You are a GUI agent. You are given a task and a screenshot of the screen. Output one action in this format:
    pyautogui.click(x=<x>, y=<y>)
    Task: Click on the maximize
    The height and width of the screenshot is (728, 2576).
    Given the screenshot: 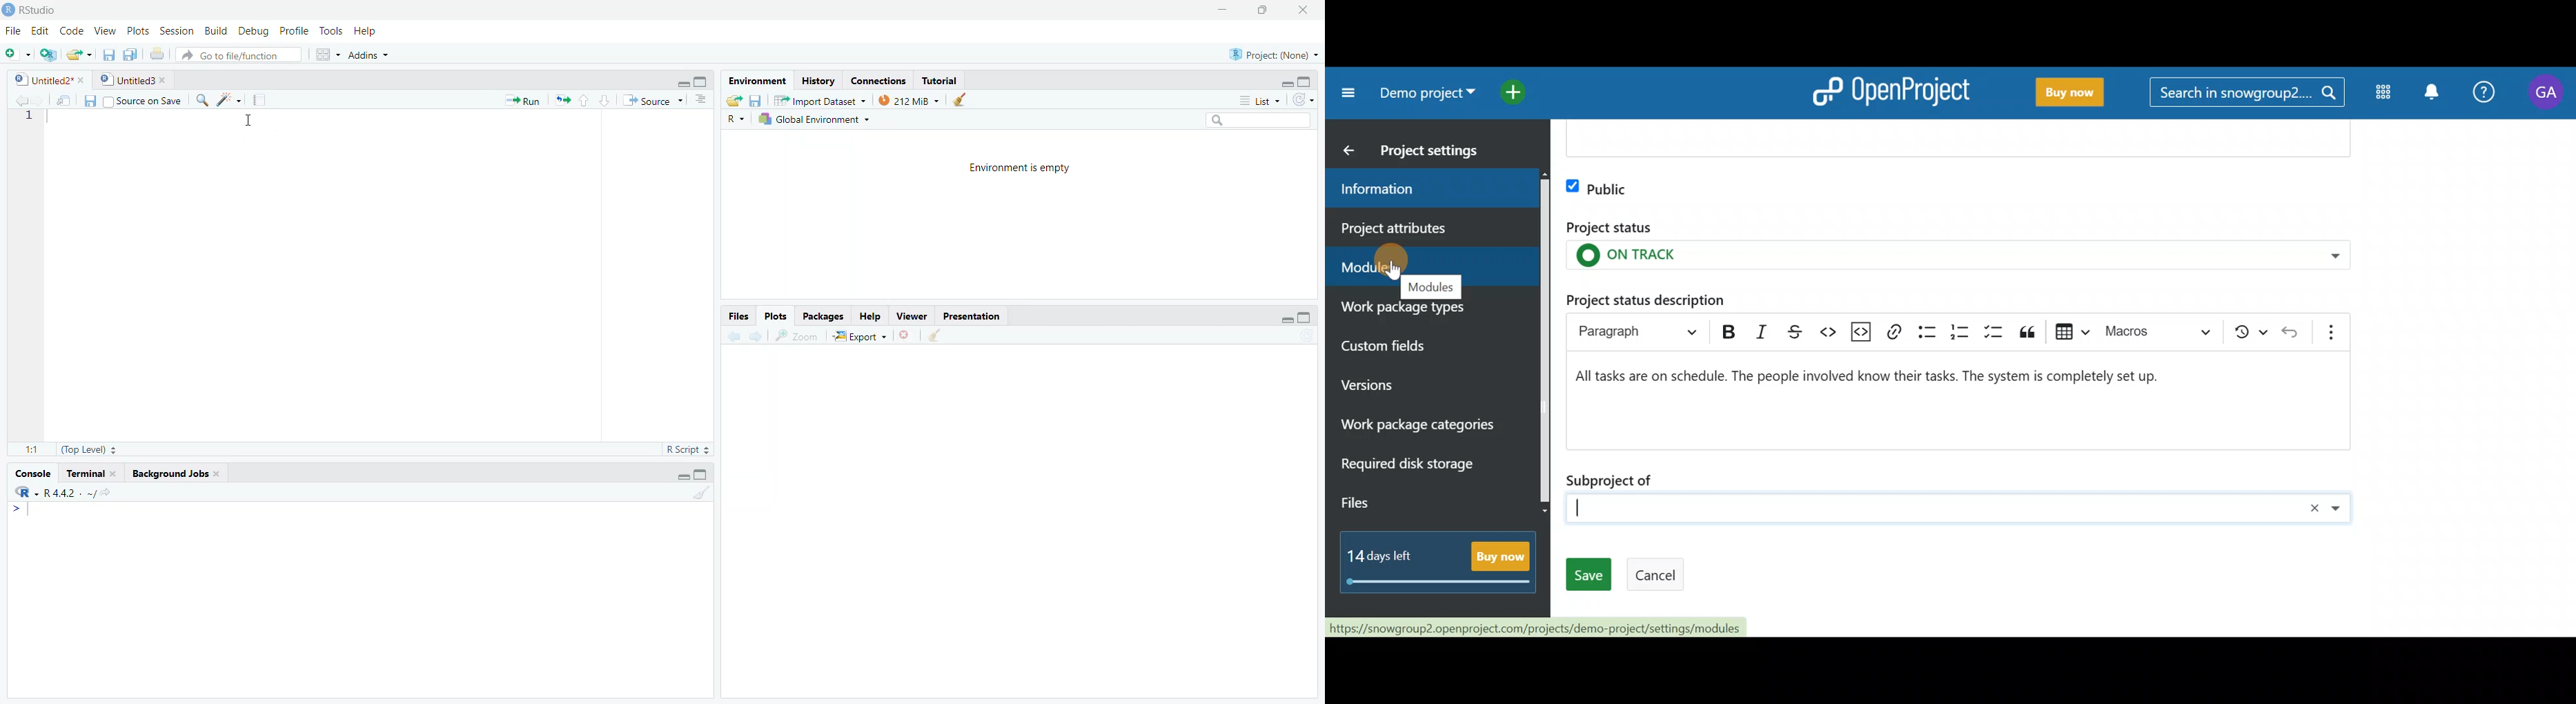 What is the action you would take?
    pyautogui.click(x=706, y=475)
    